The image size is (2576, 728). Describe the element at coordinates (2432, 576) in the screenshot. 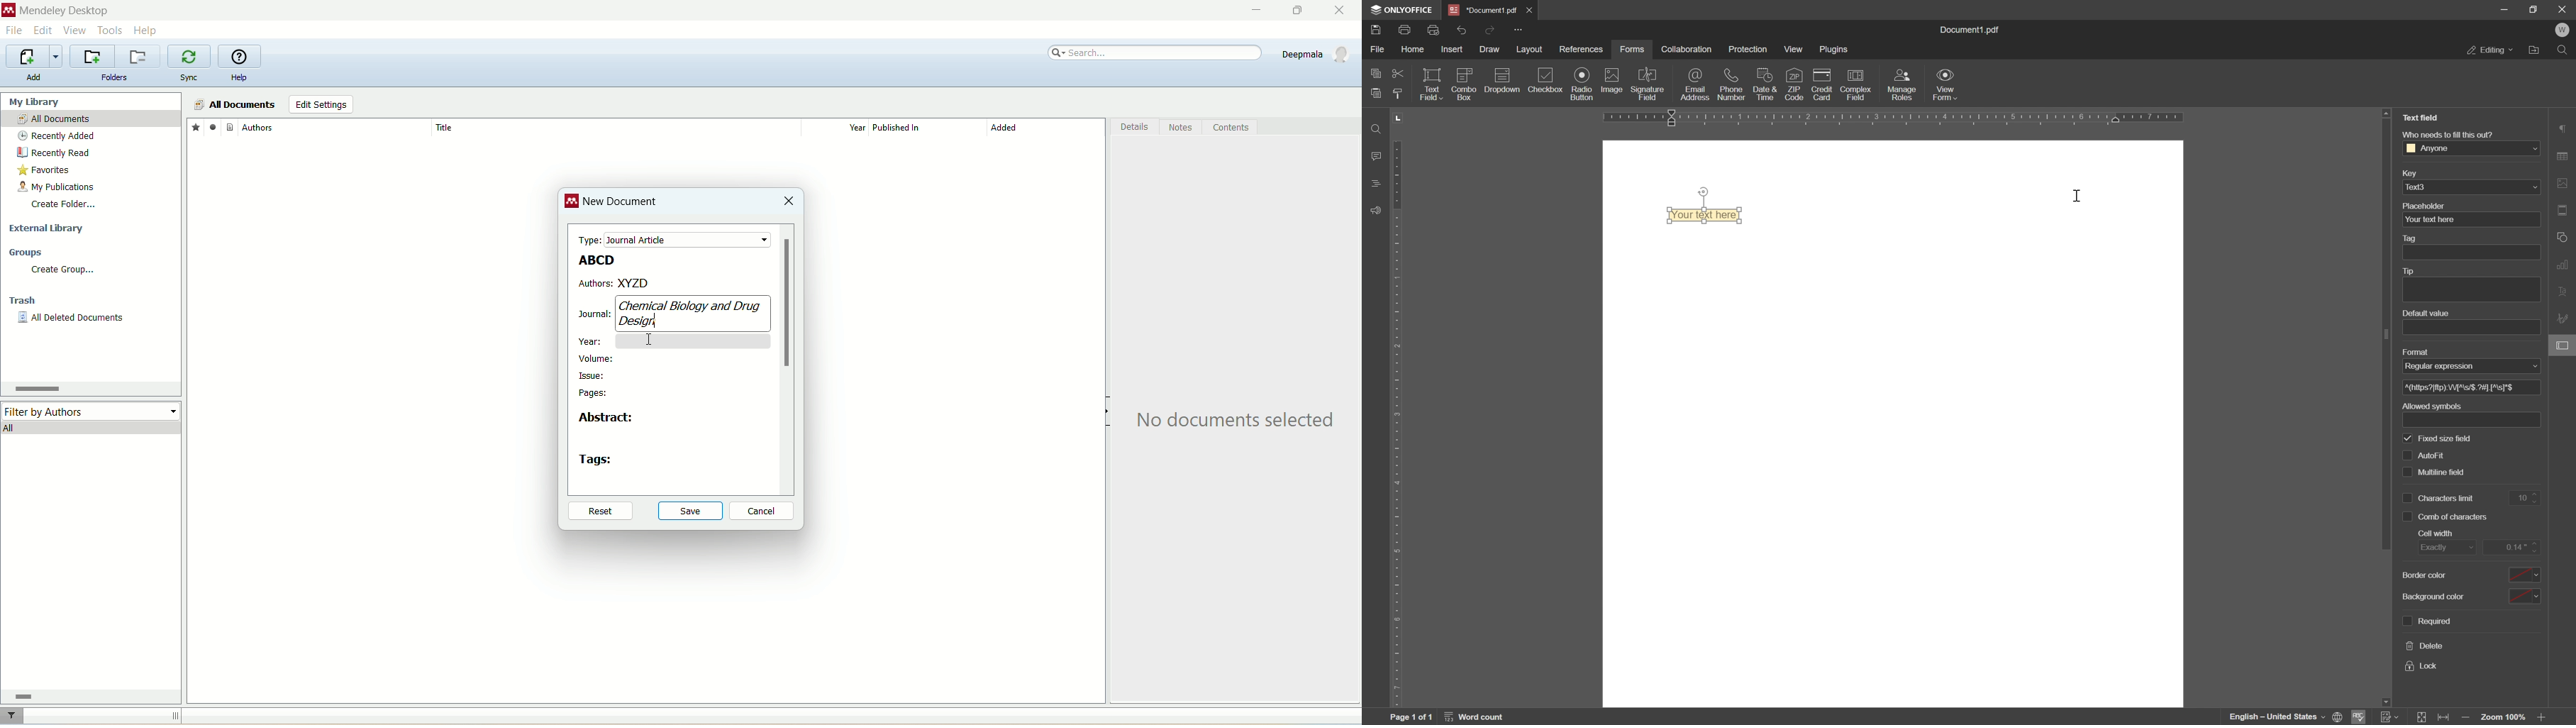

I see `background color` at that location.